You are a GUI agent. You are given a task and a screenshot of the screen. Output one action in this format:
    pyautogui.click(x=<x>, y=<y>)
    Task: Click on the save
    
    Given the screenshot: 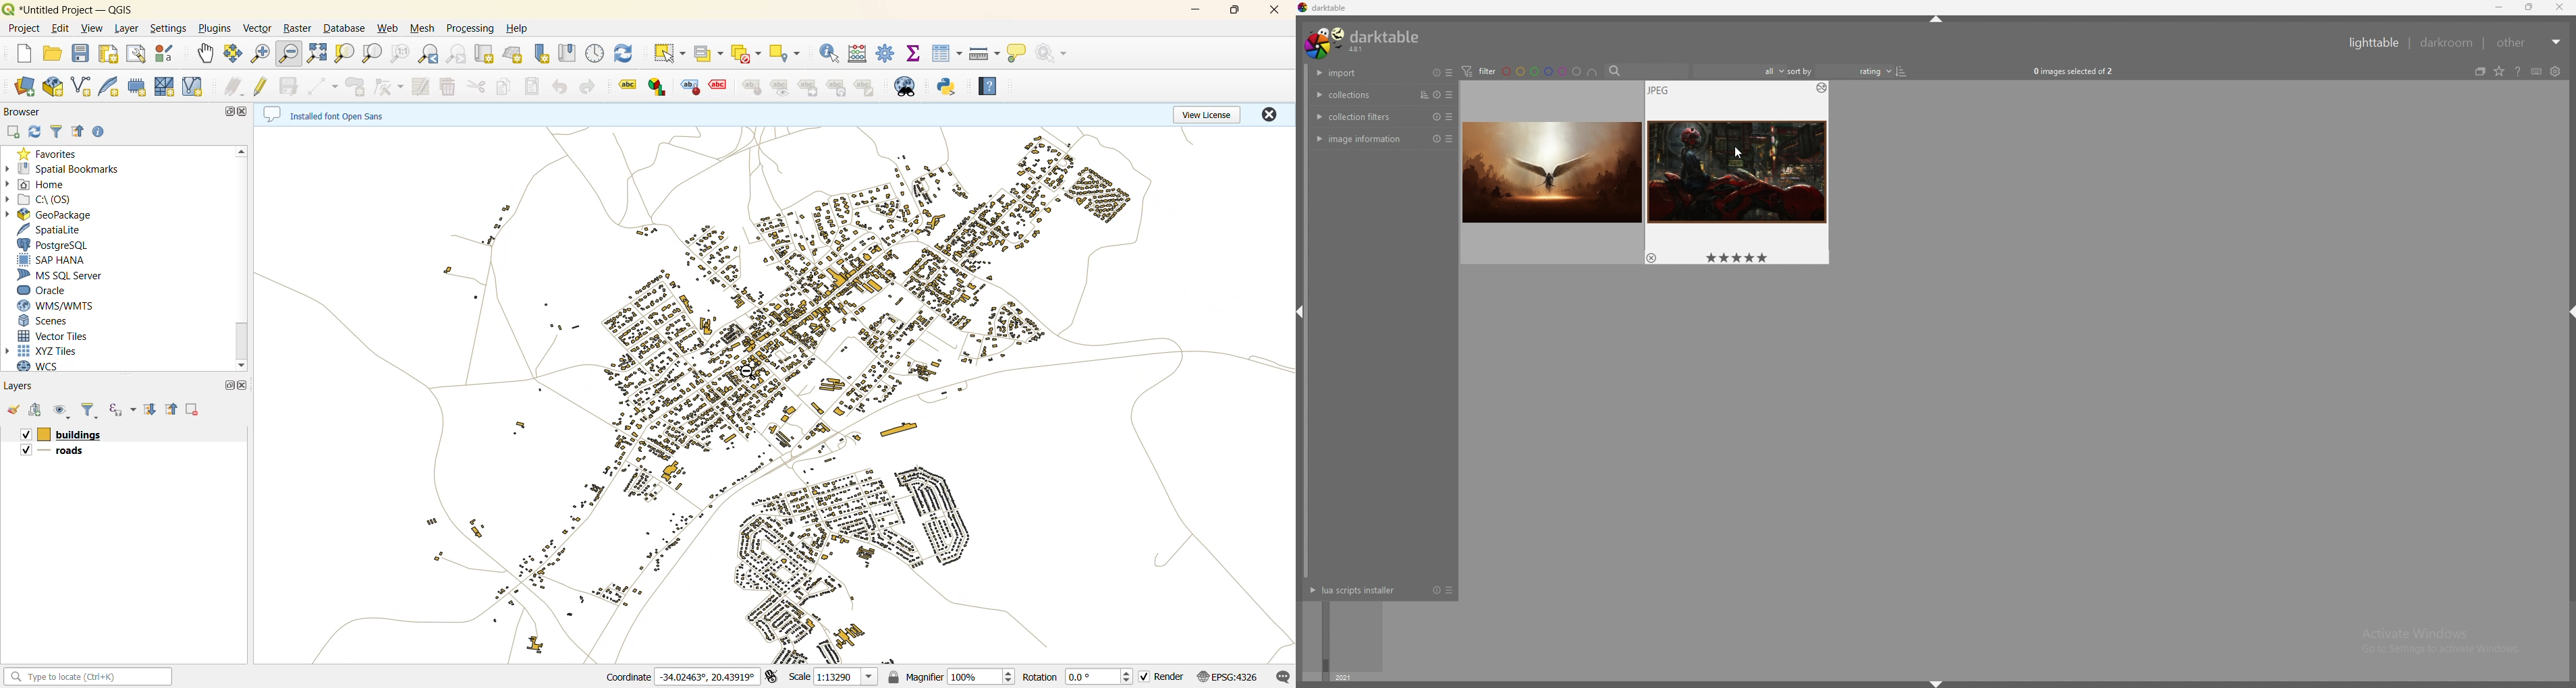 What is the action you would take?
    pyautogui.click(x=84, y=55)
    